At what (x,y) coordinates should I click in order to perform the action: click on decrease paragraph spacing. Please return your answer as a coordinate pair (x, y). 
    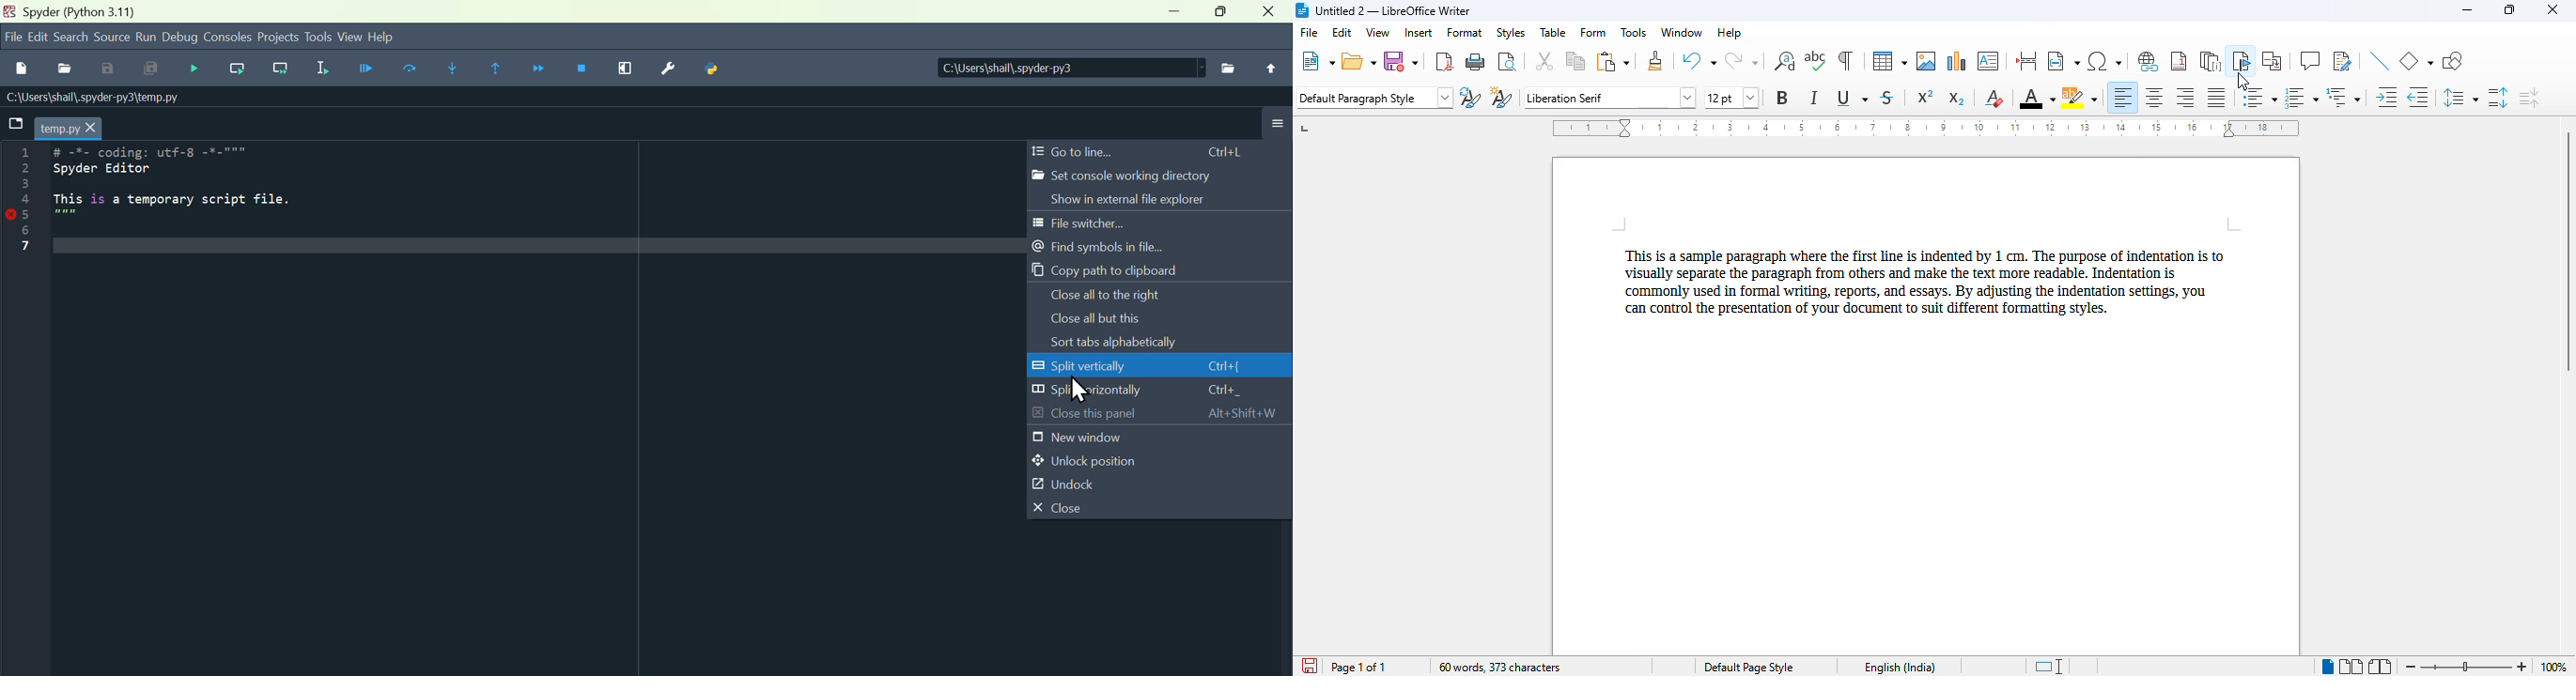
    Looking at the image, I should click on (2529, 98).